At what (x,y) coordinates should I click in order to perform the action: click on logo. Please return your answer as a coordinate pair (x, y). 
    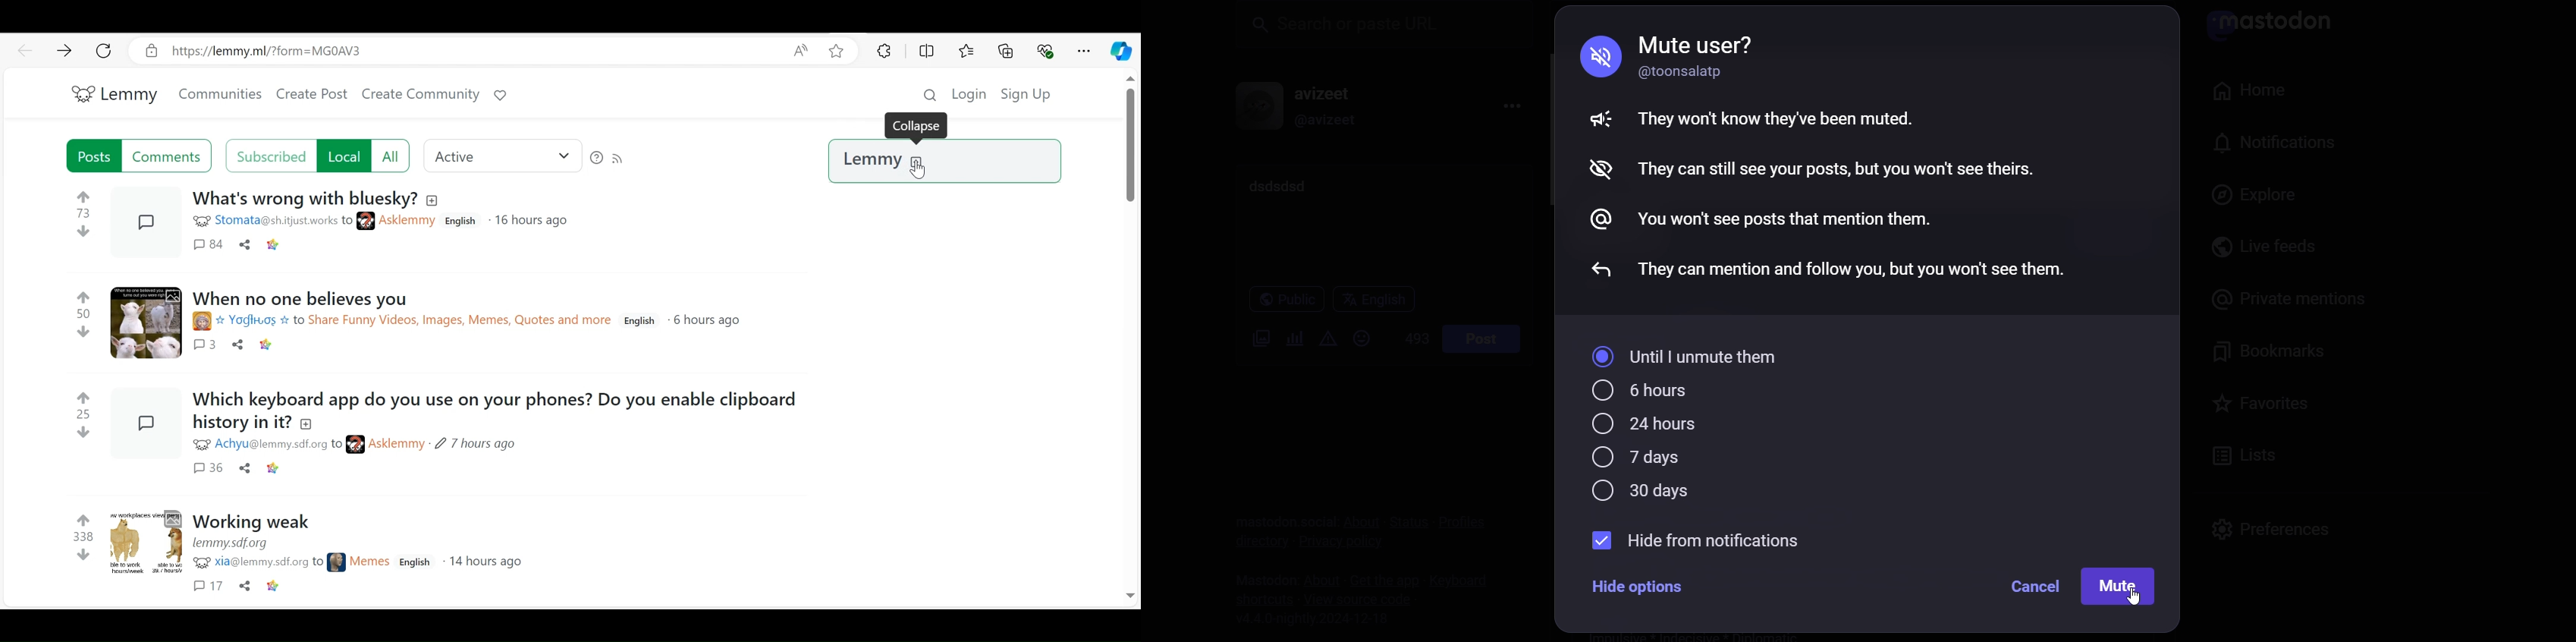
    Looking at the image, I should click on (2276, 26).